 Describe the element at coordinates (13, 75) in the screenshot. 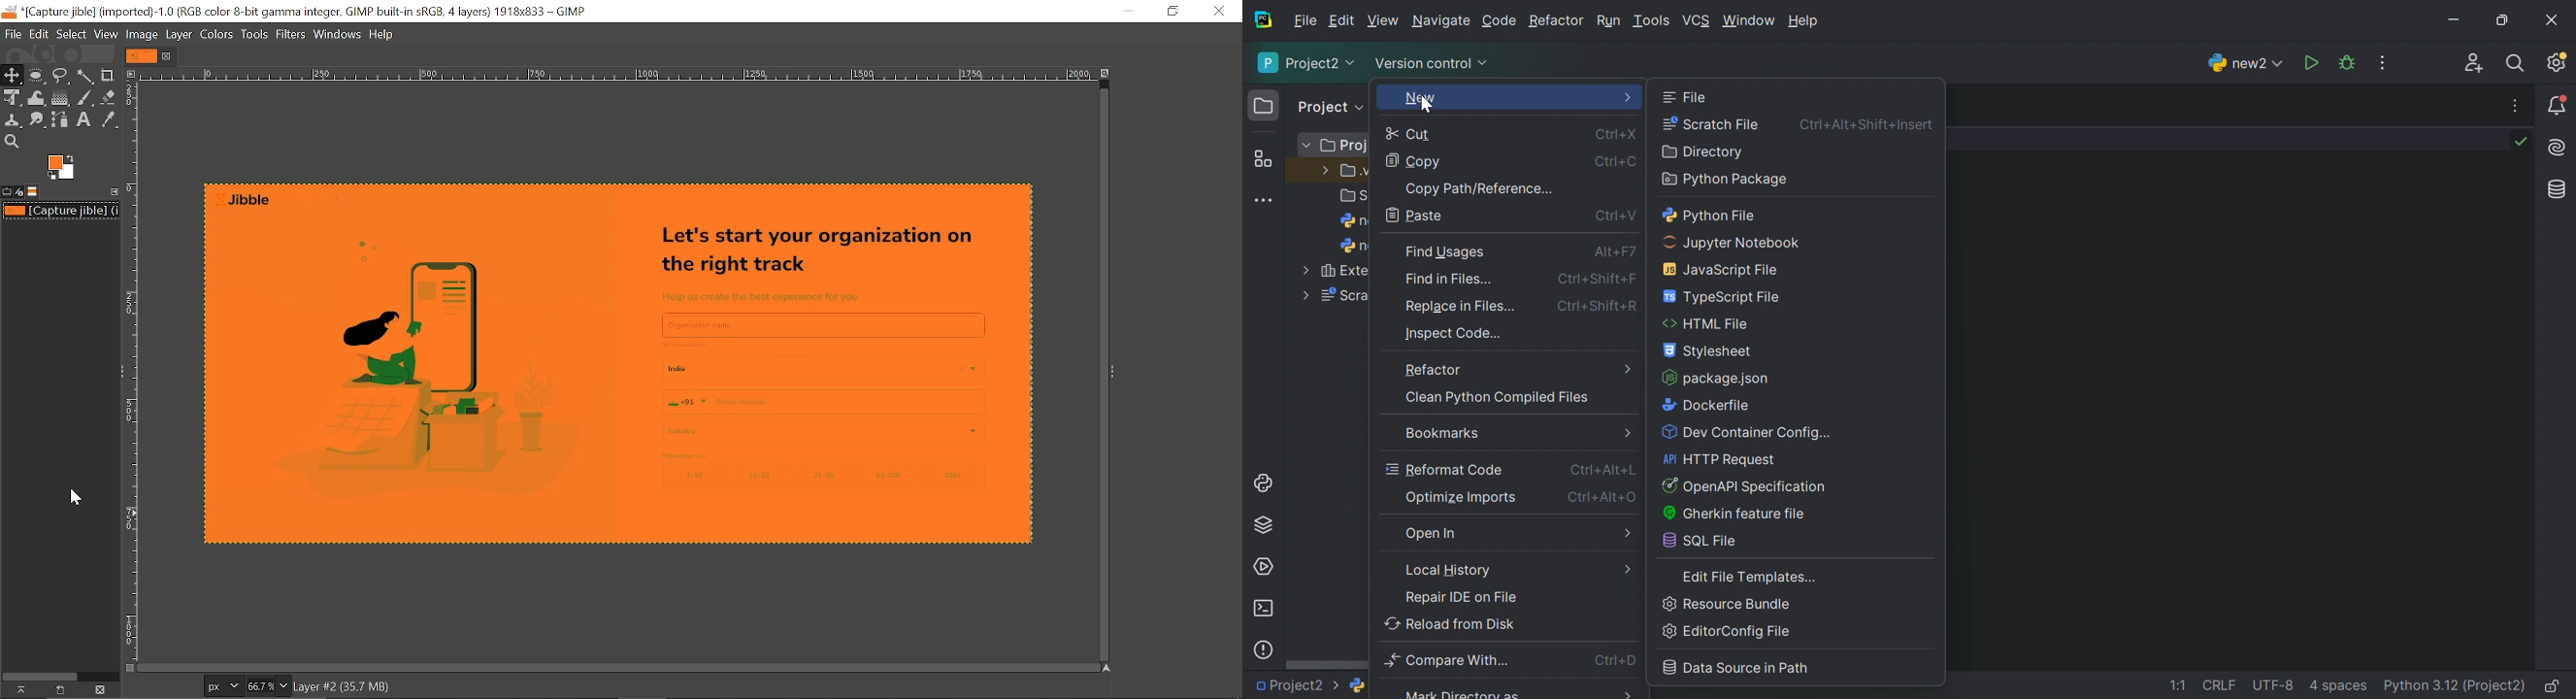

I see `Move tool` at that location.